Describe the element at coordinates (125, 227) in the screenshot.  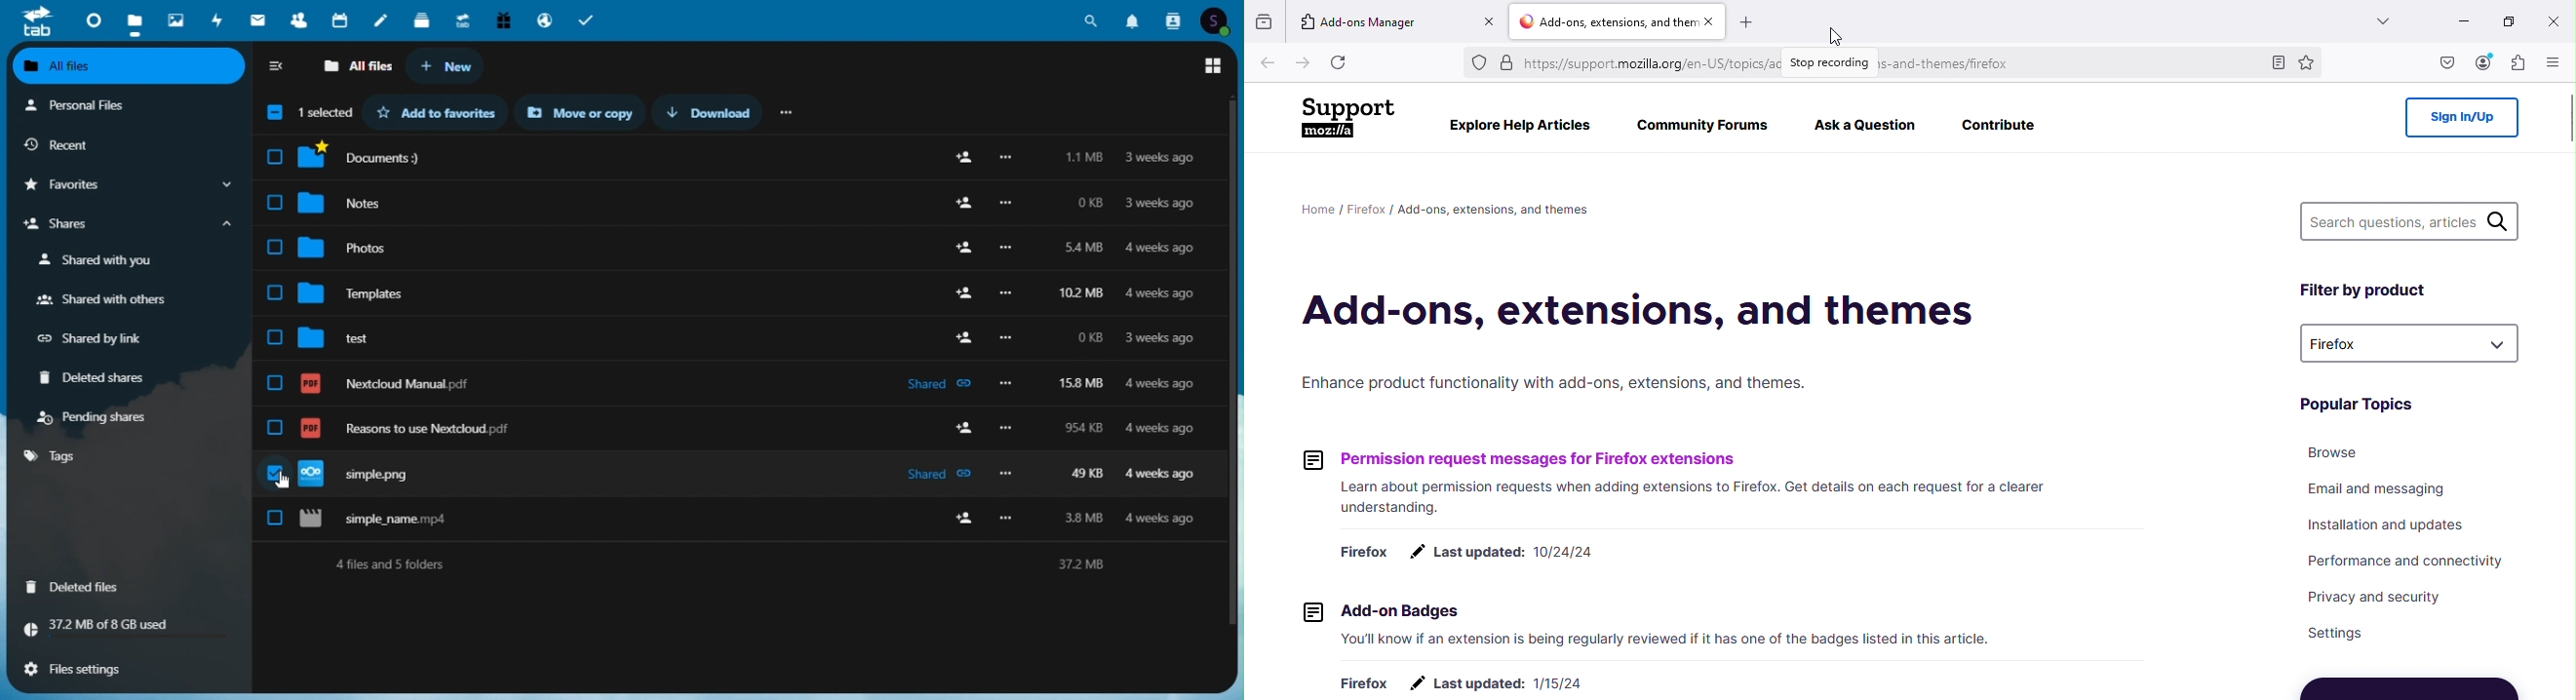
I see `shares` at that location.